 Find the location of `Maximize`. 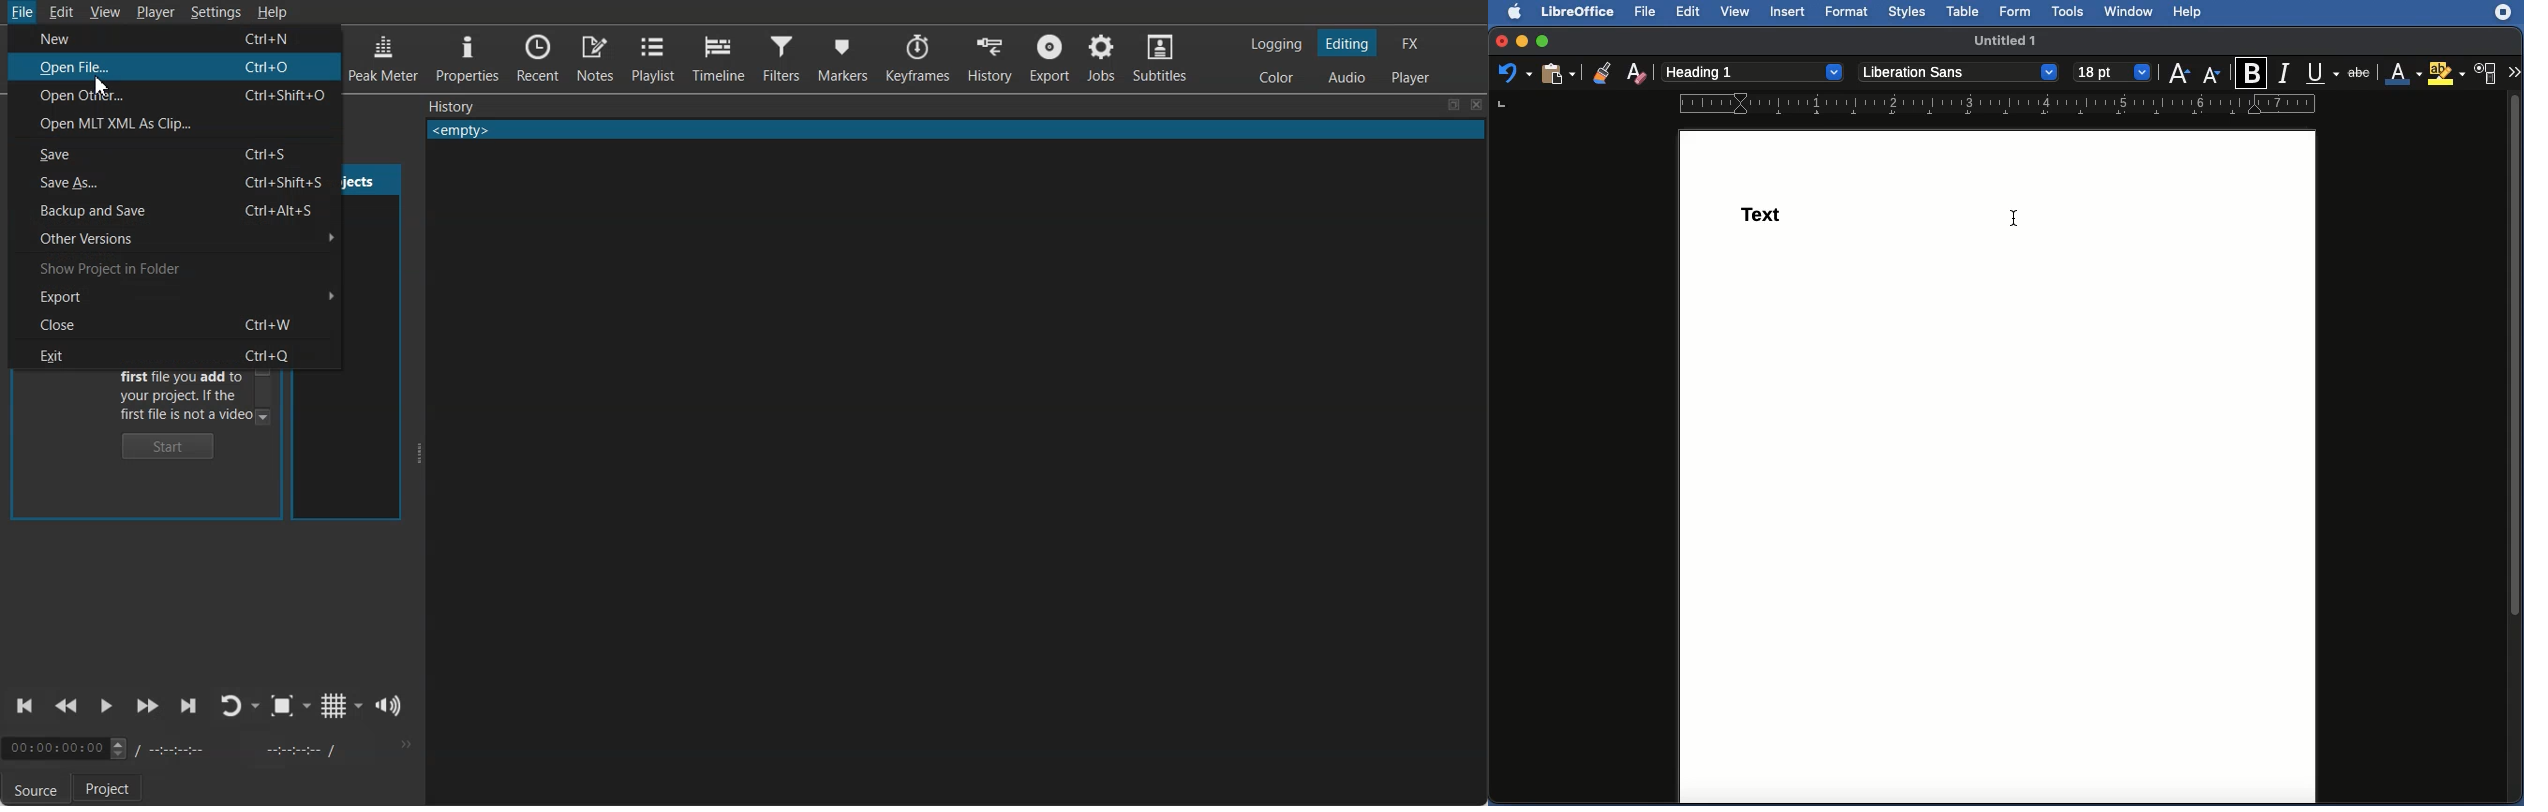

Maximize is located at coordinates (1544, 39).